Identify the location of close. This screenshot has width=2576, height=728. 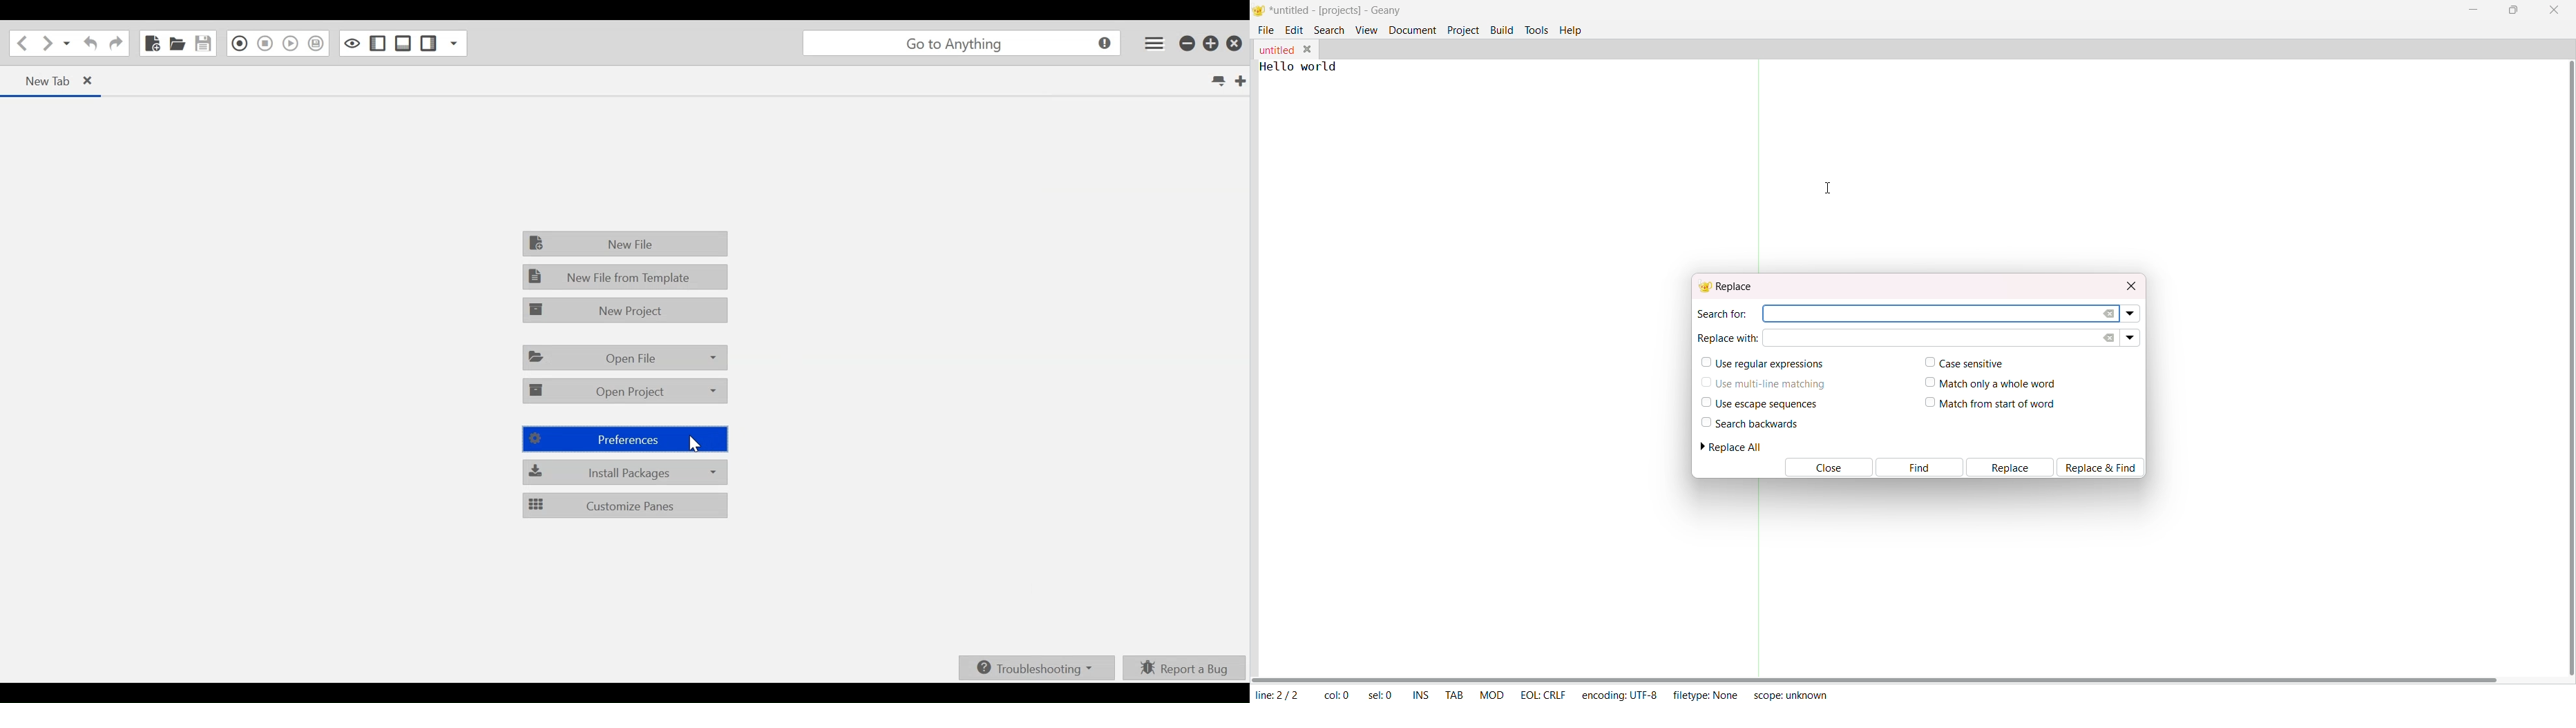
(1237, 43).